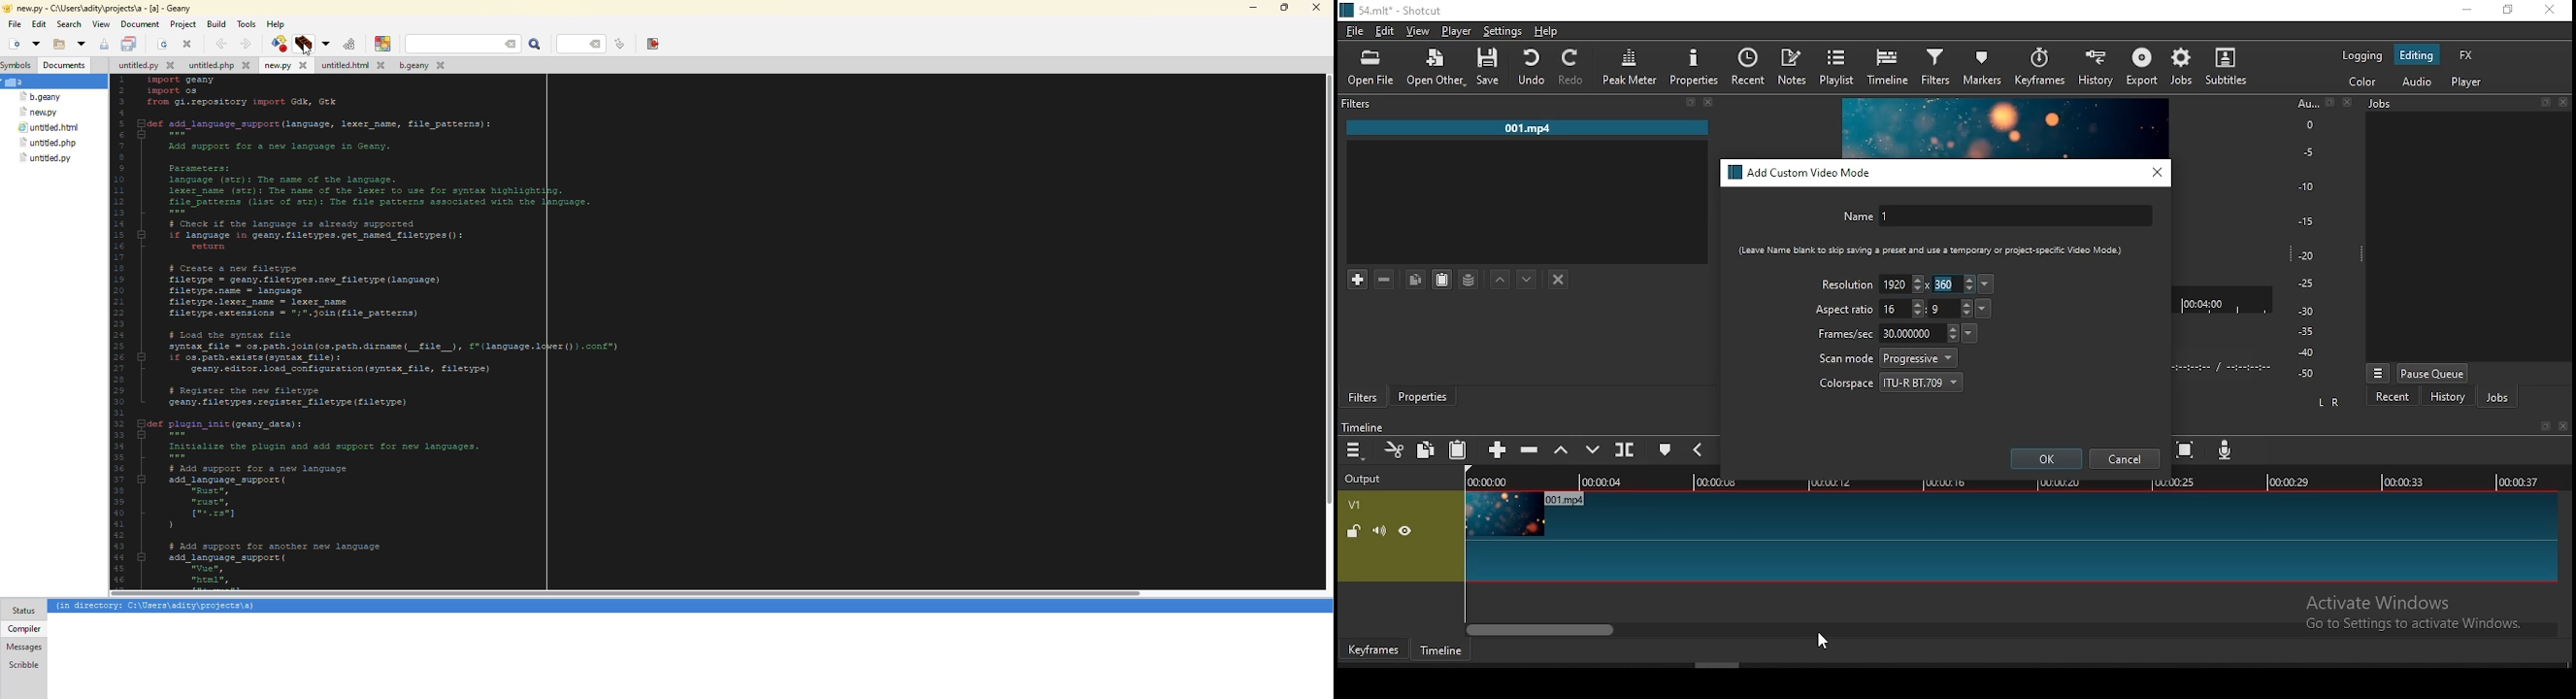 The width and height of the screenshot is (2576, 700). What do you see at coordinates (2302, 332) in the screenshot?
I see `-35` at bounding box center [2302, 332].